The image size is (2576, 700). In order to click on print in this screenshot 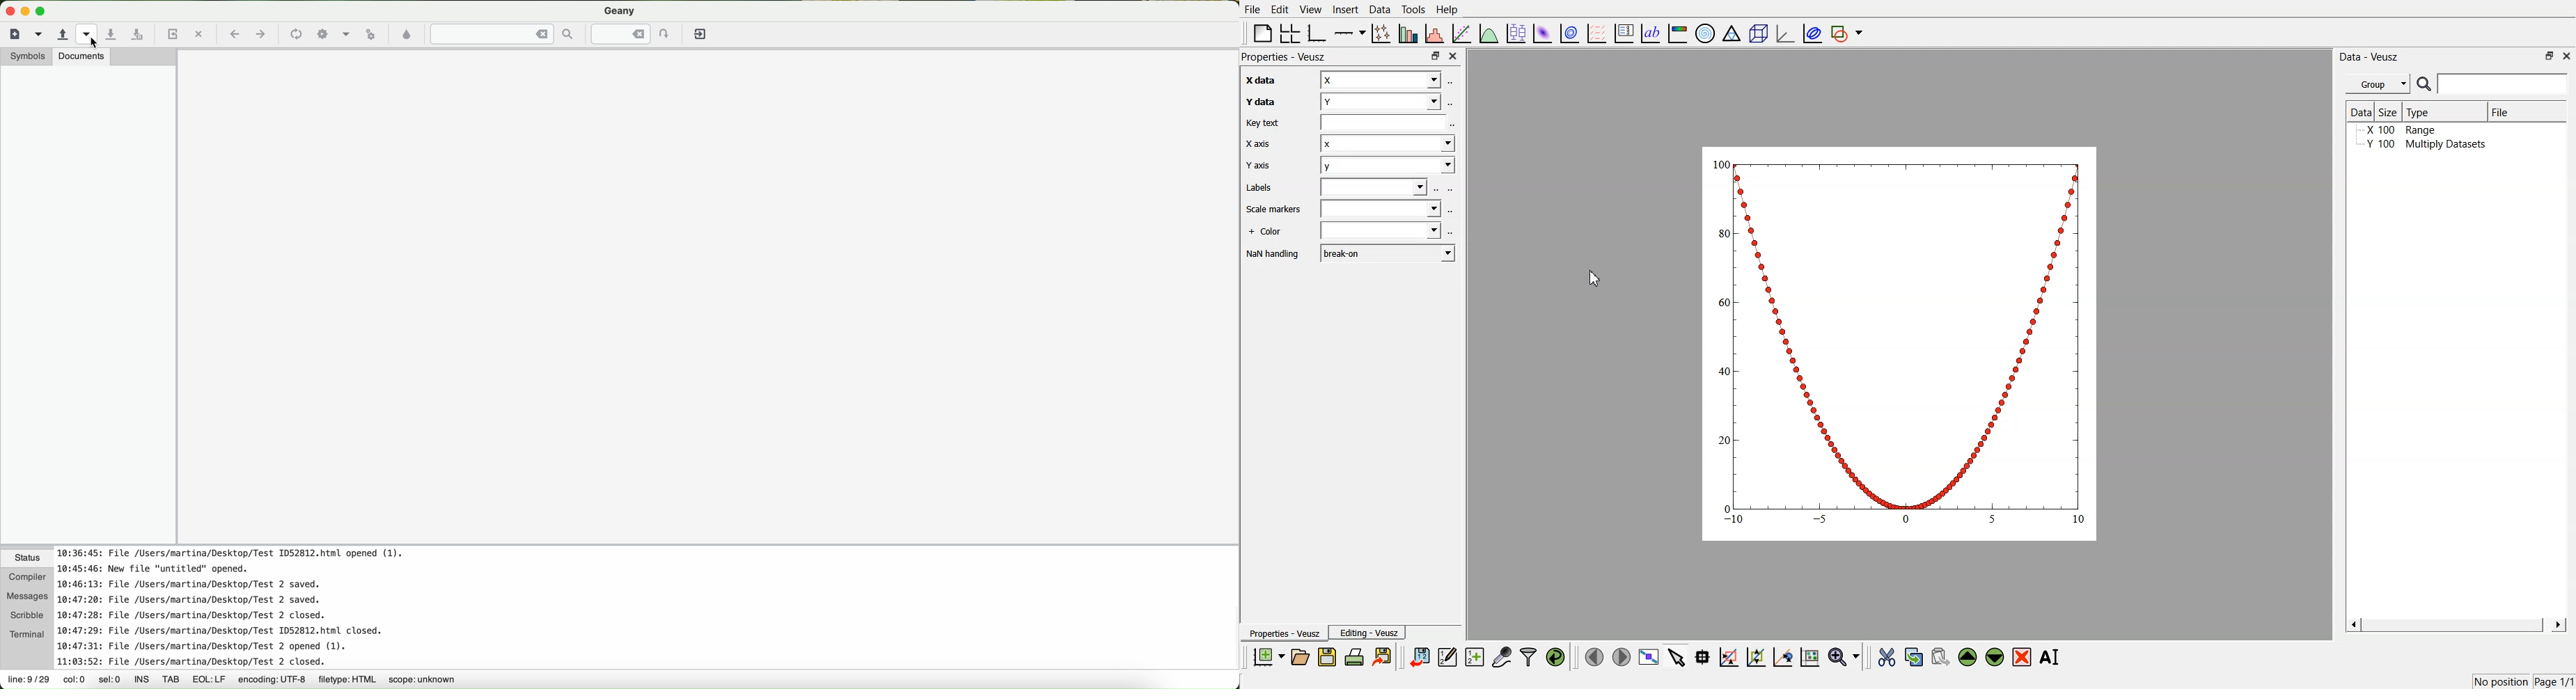, I will do `click(1358, 656)`.